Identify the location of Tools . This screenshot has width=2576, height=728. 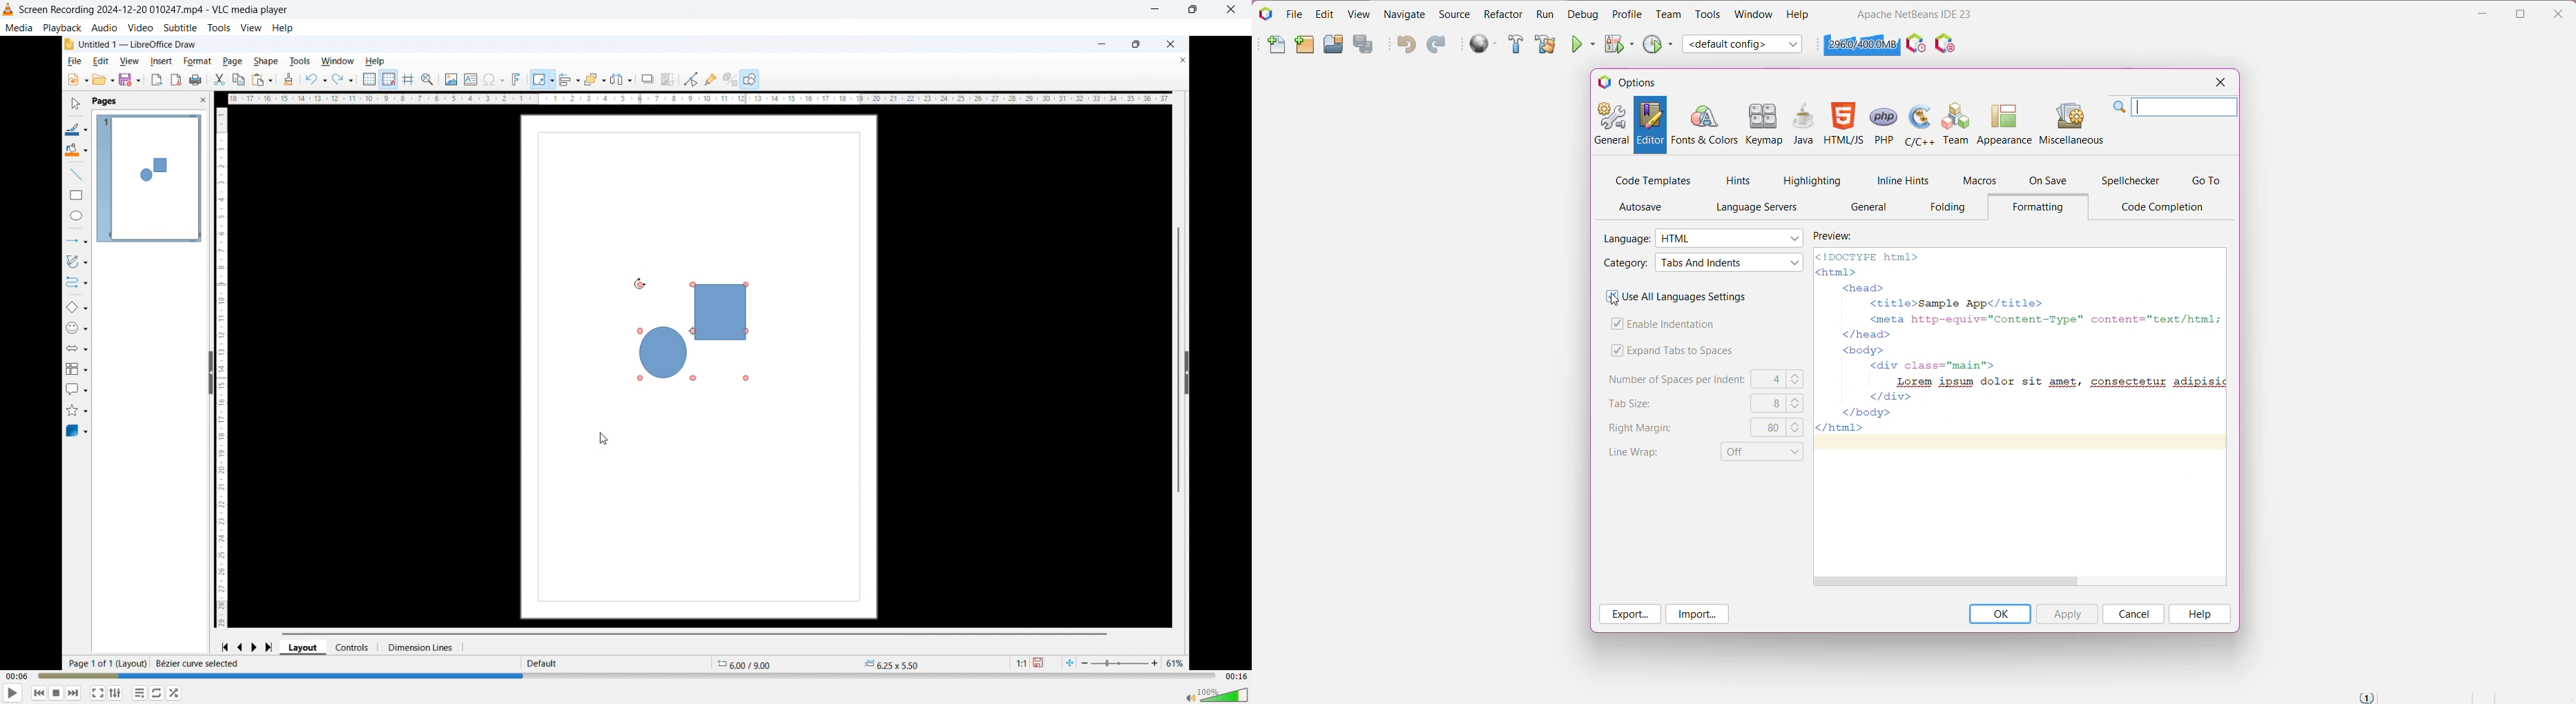
(219, 27).